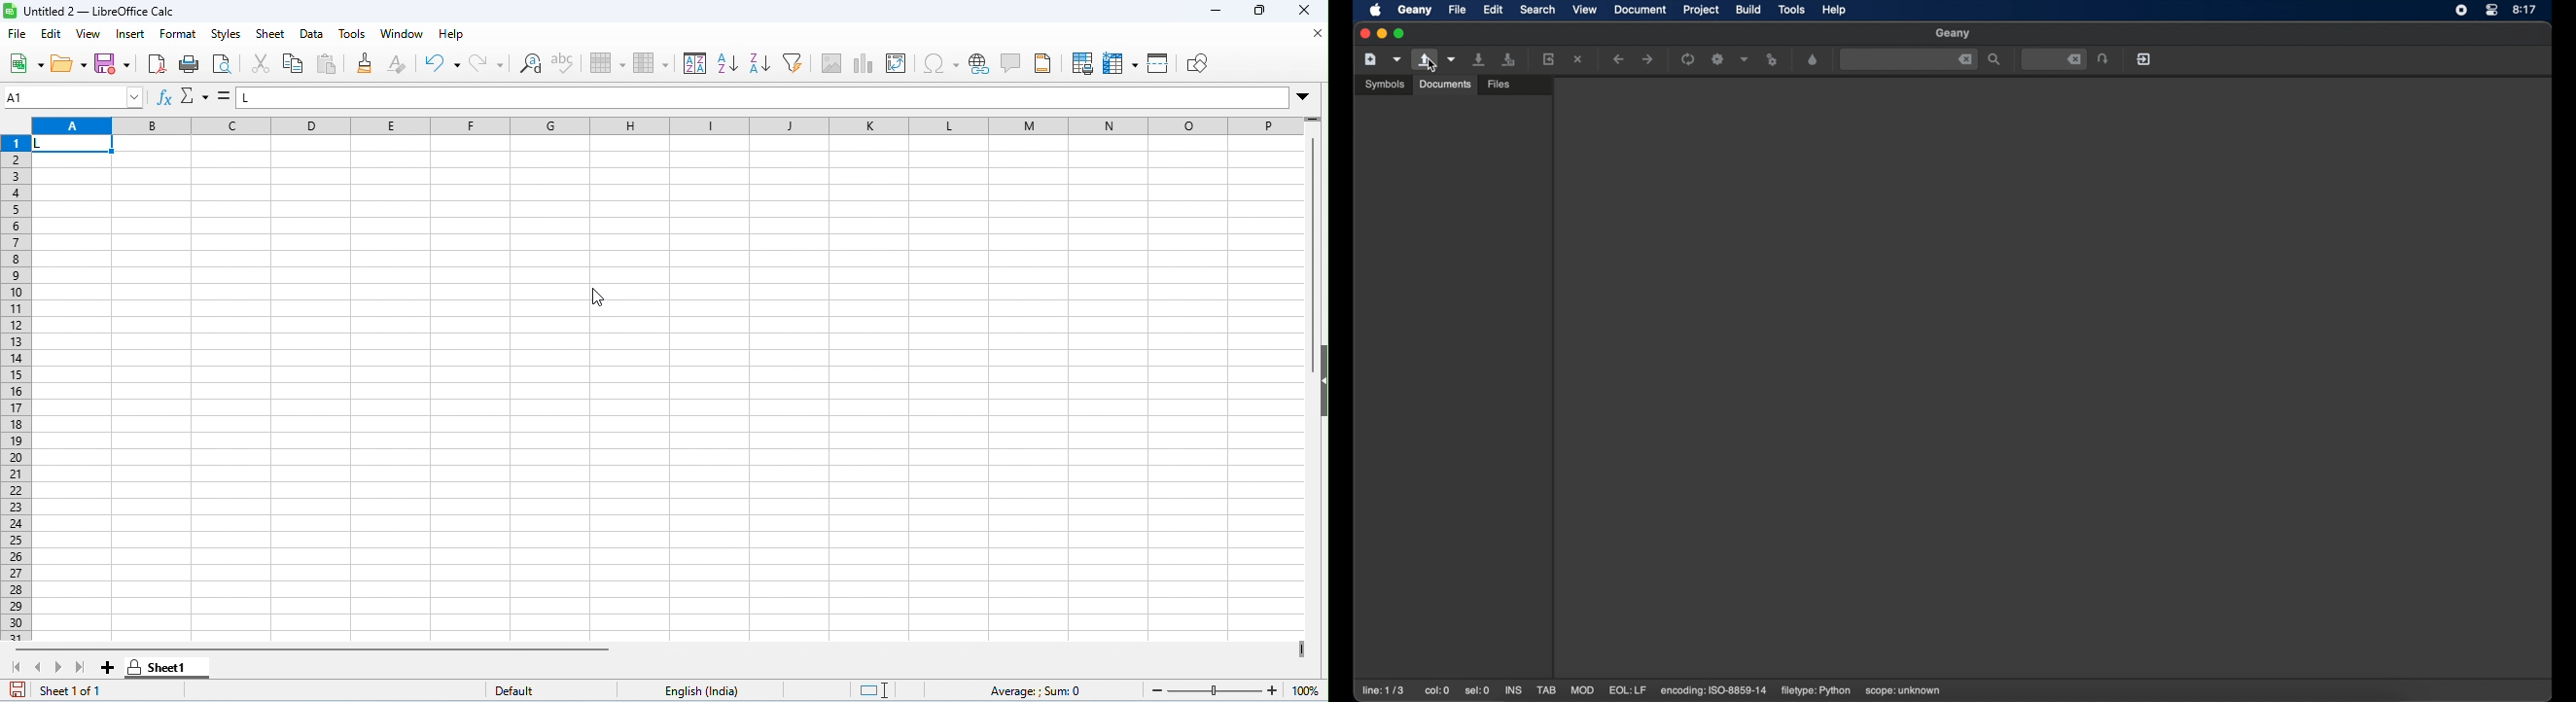 The image size is (2576, 728). What do you see at coordinates (1302, 11) in the screenshot?
I see `close` at bounding box center [1302, 11].